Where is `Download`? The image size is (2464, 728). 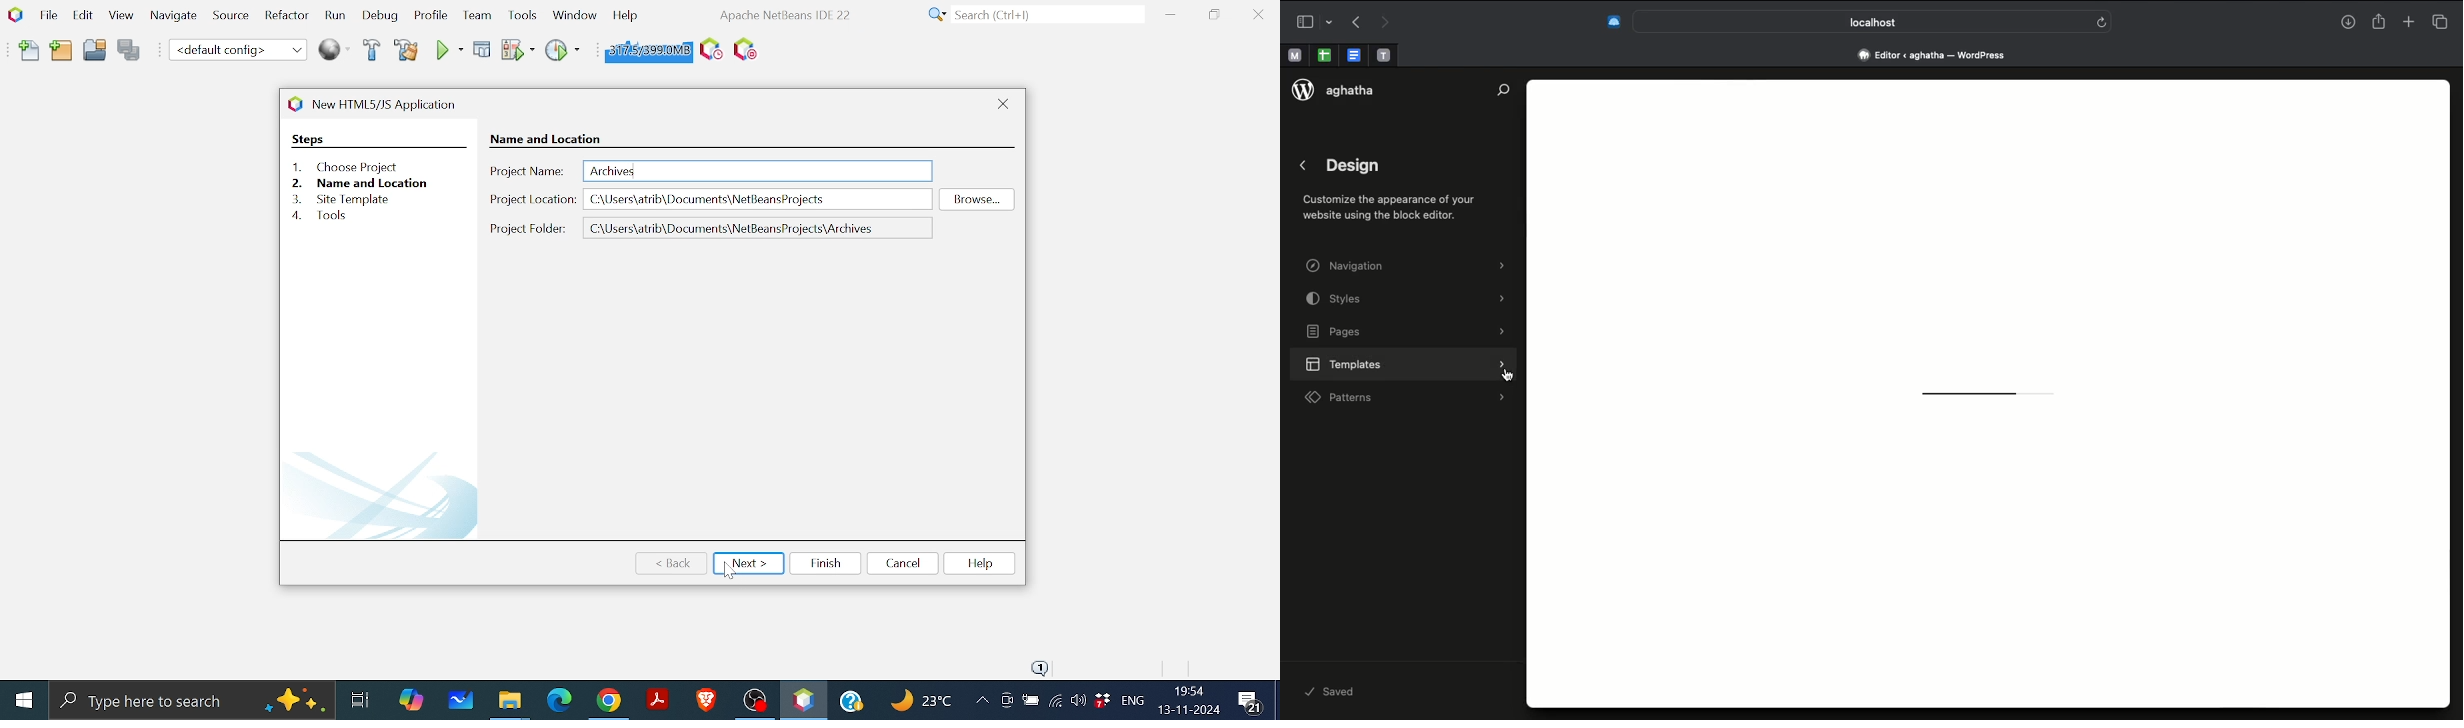 Download is located at coordinates (2346, 23).